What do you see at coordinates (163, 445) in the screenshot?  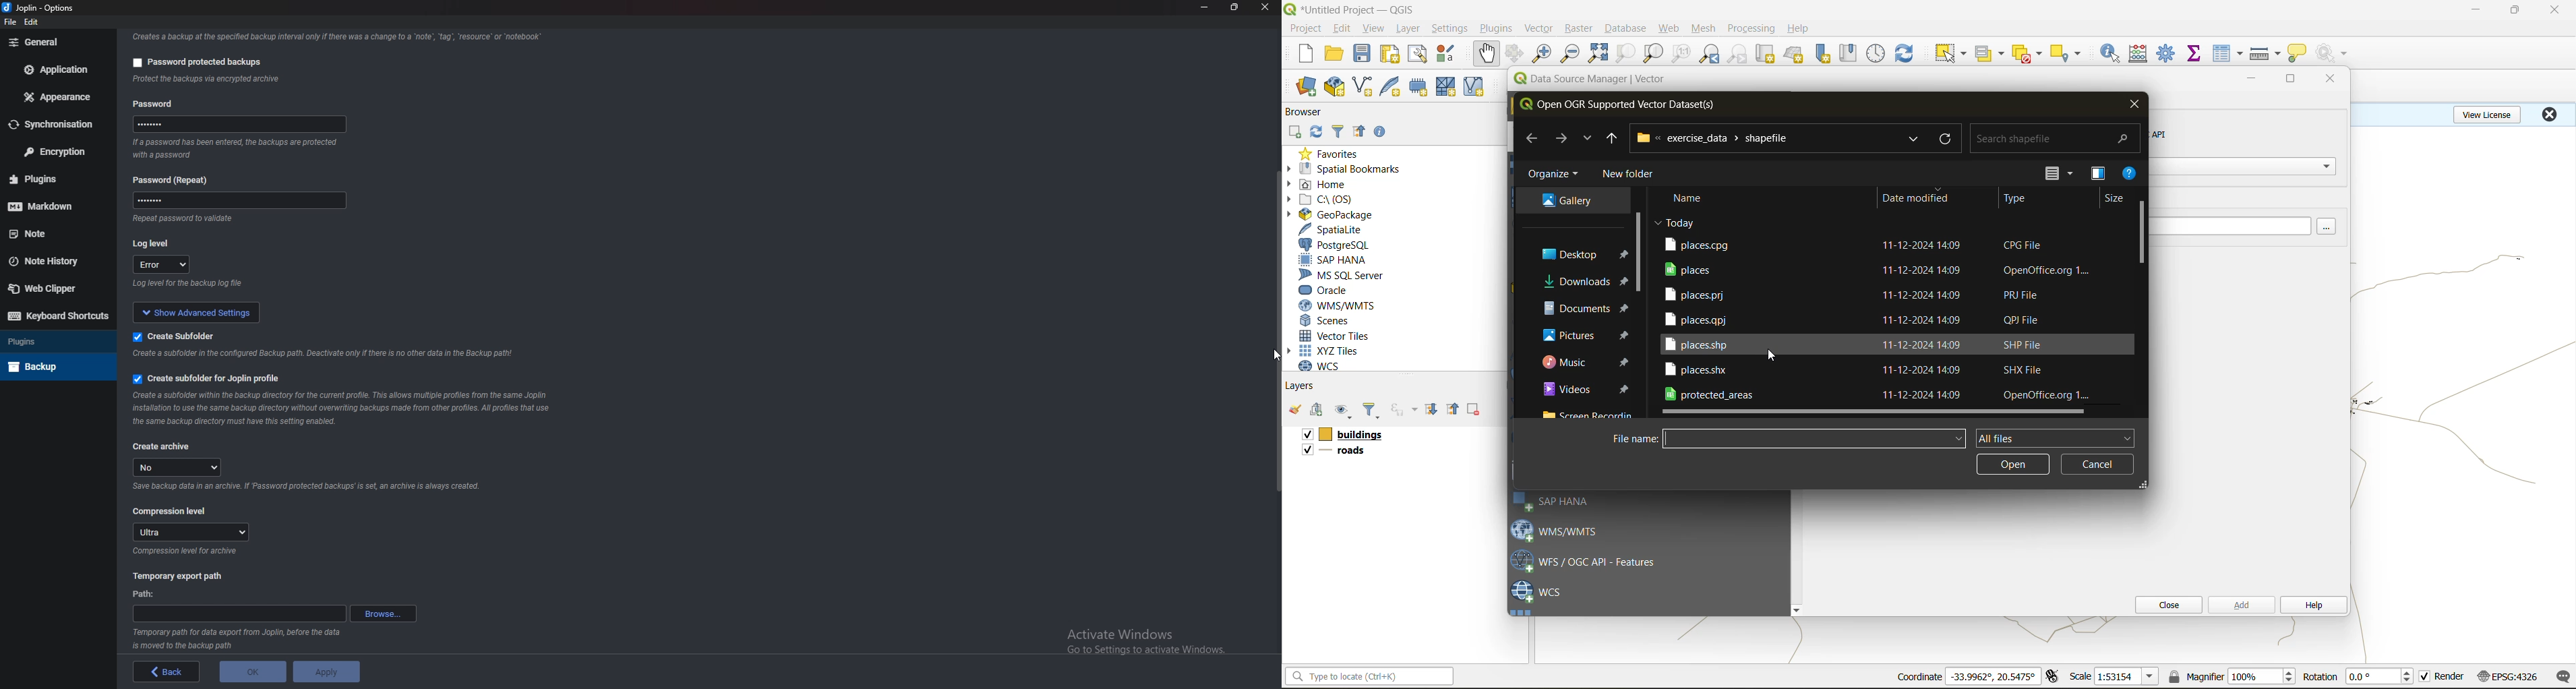 I see `create archive` at bounding box center [163, 445].